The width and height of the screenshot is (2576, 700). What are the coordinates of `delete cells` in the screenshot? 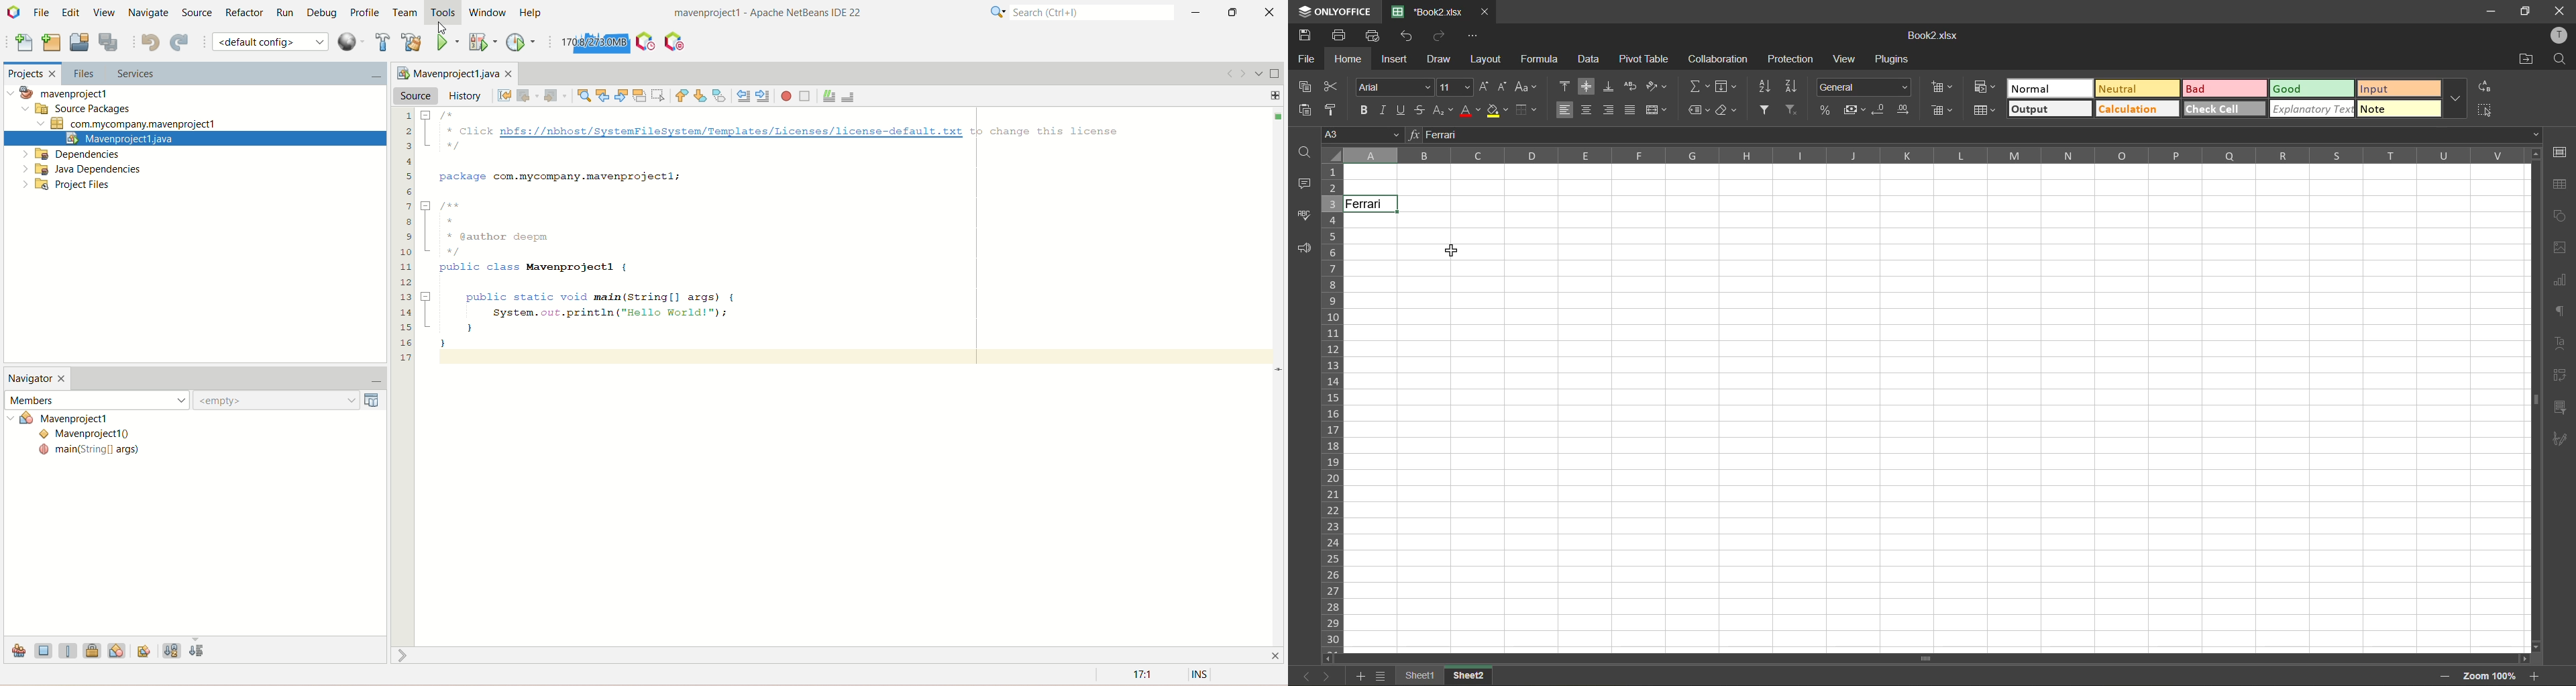 It's located at (1940, 110).